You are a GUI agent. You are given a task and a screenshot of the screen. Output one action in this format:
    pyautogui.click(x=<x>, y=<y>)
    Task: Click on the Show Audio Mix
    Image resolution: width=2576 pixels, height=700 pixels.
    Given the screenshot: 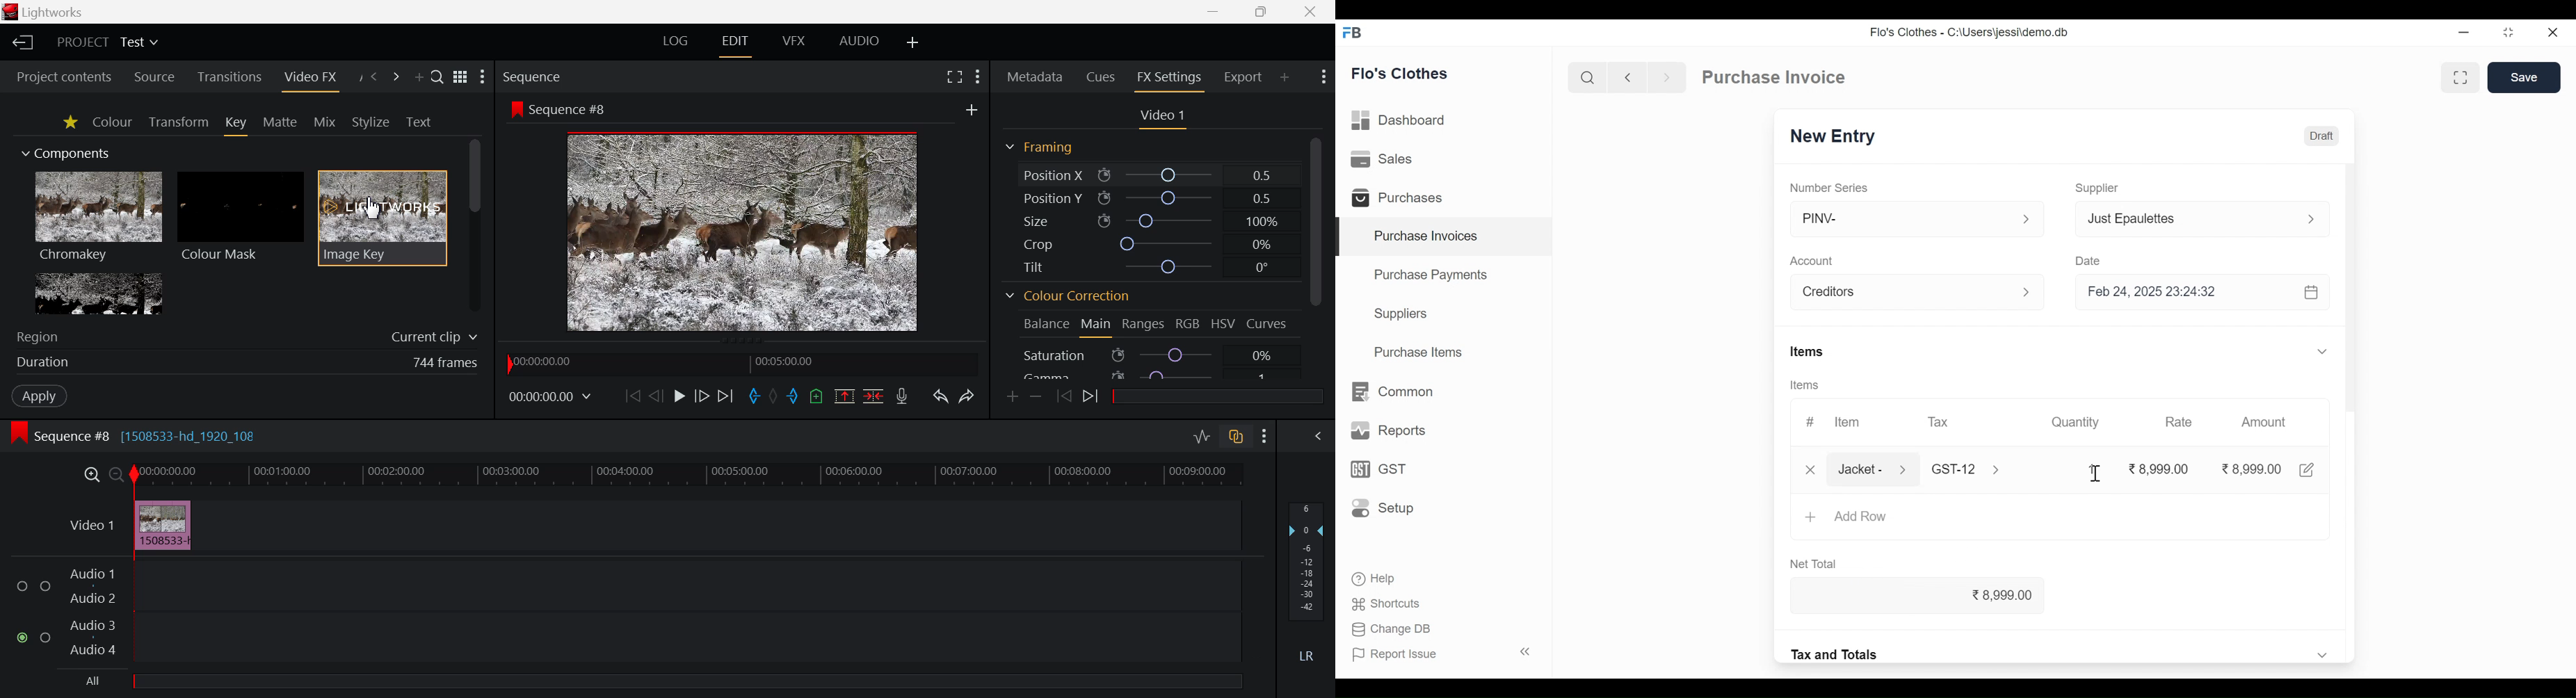 What is the action you would take?
    pyautogui.click(x=1316, y=436)
    